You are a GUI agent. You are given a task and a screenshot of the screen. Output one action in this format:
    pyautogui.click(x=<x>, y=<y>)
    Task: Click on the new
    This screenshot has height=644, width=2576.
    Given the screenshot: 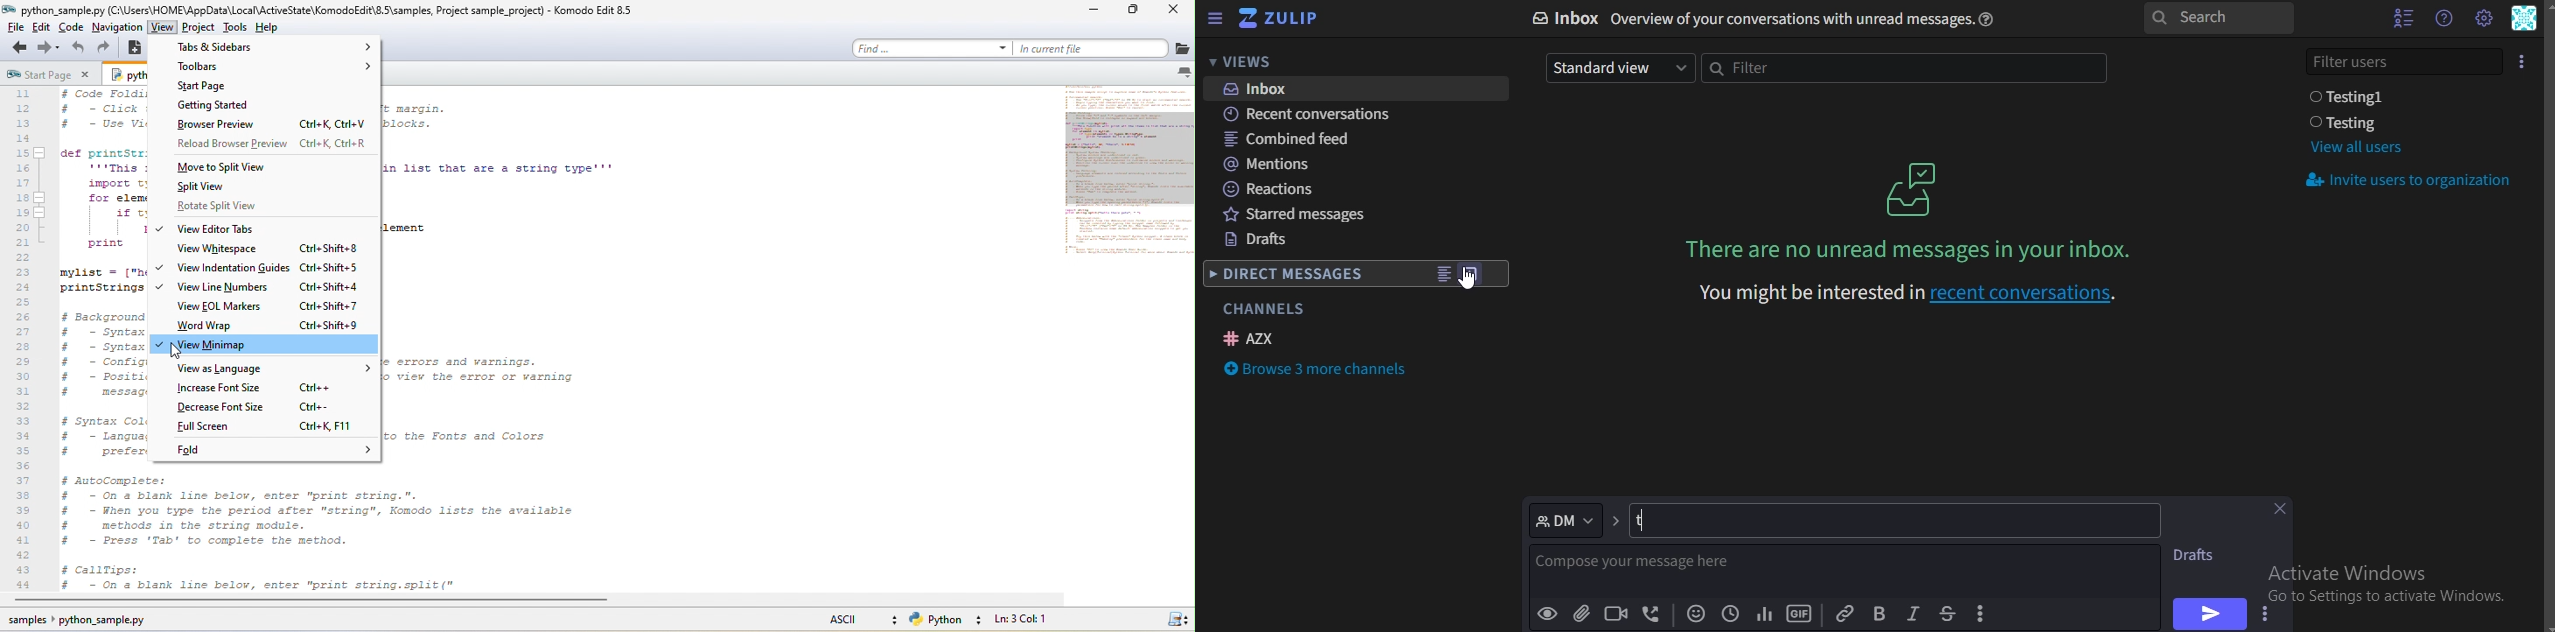 What is the action you would take?
    pyautogui.click(x=134, y=51)
    